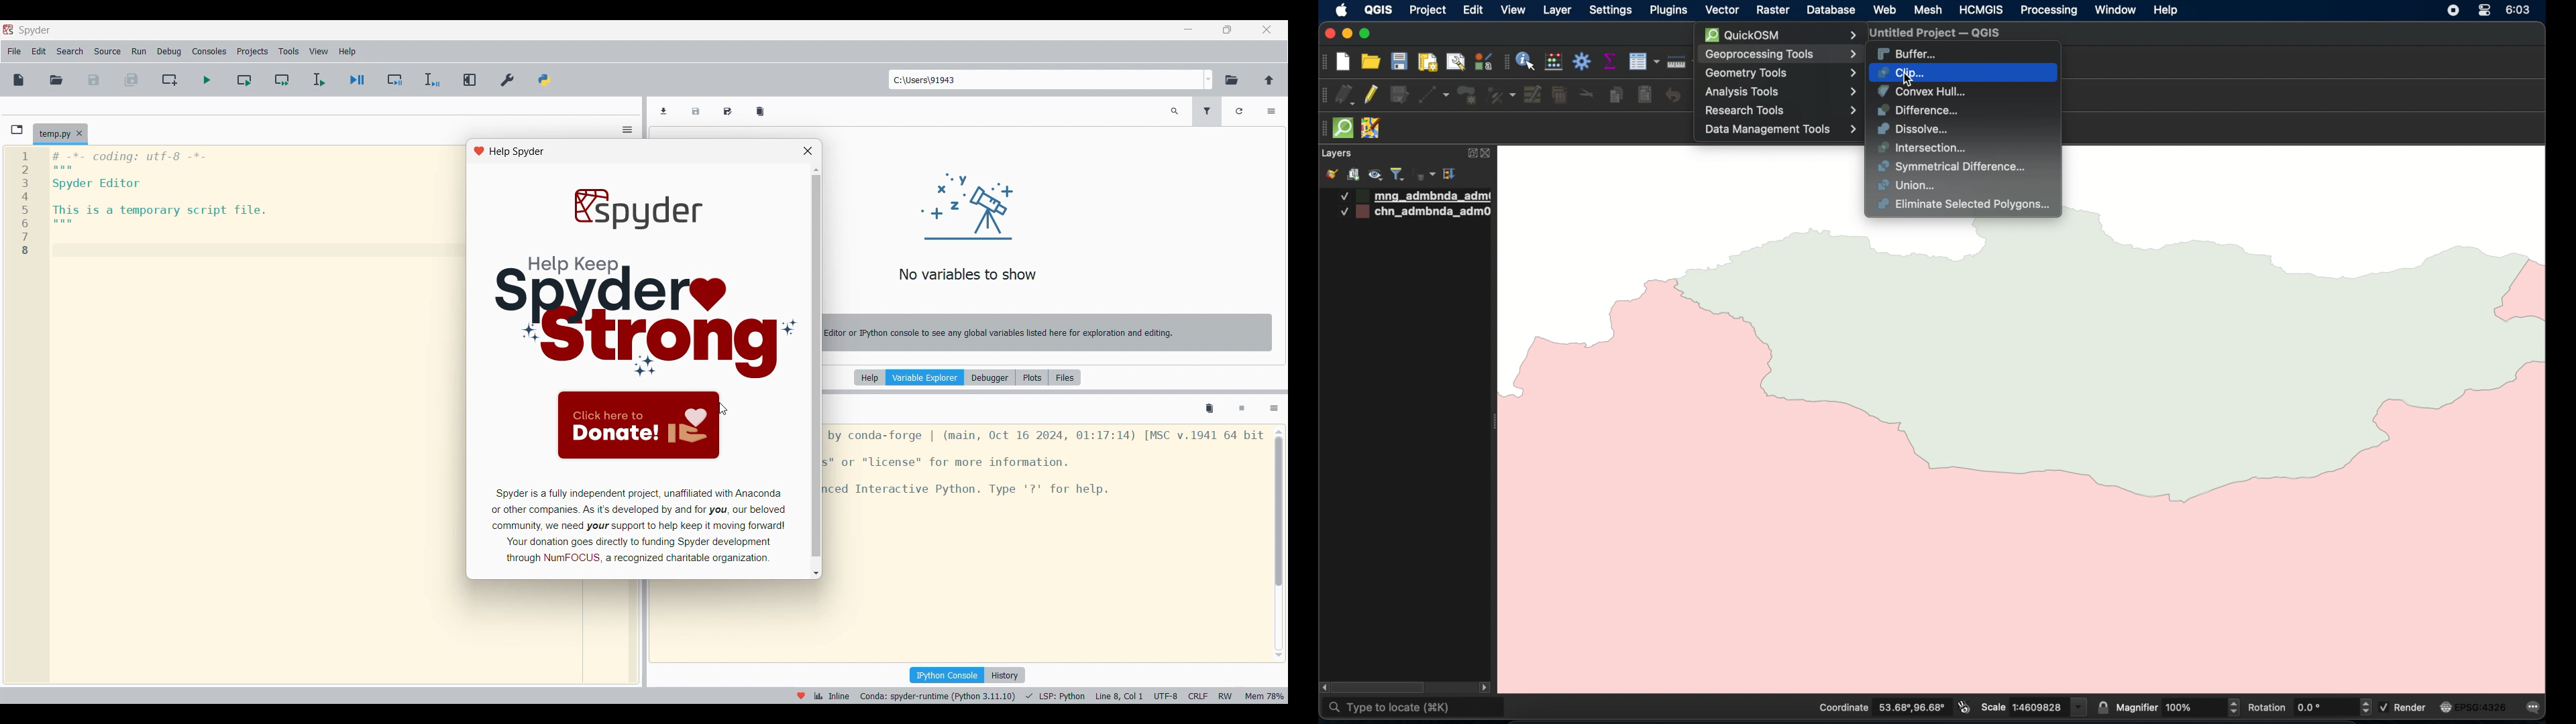 This screenshot has height=728, width=2576. I want to click on Help, so click(869, 377).